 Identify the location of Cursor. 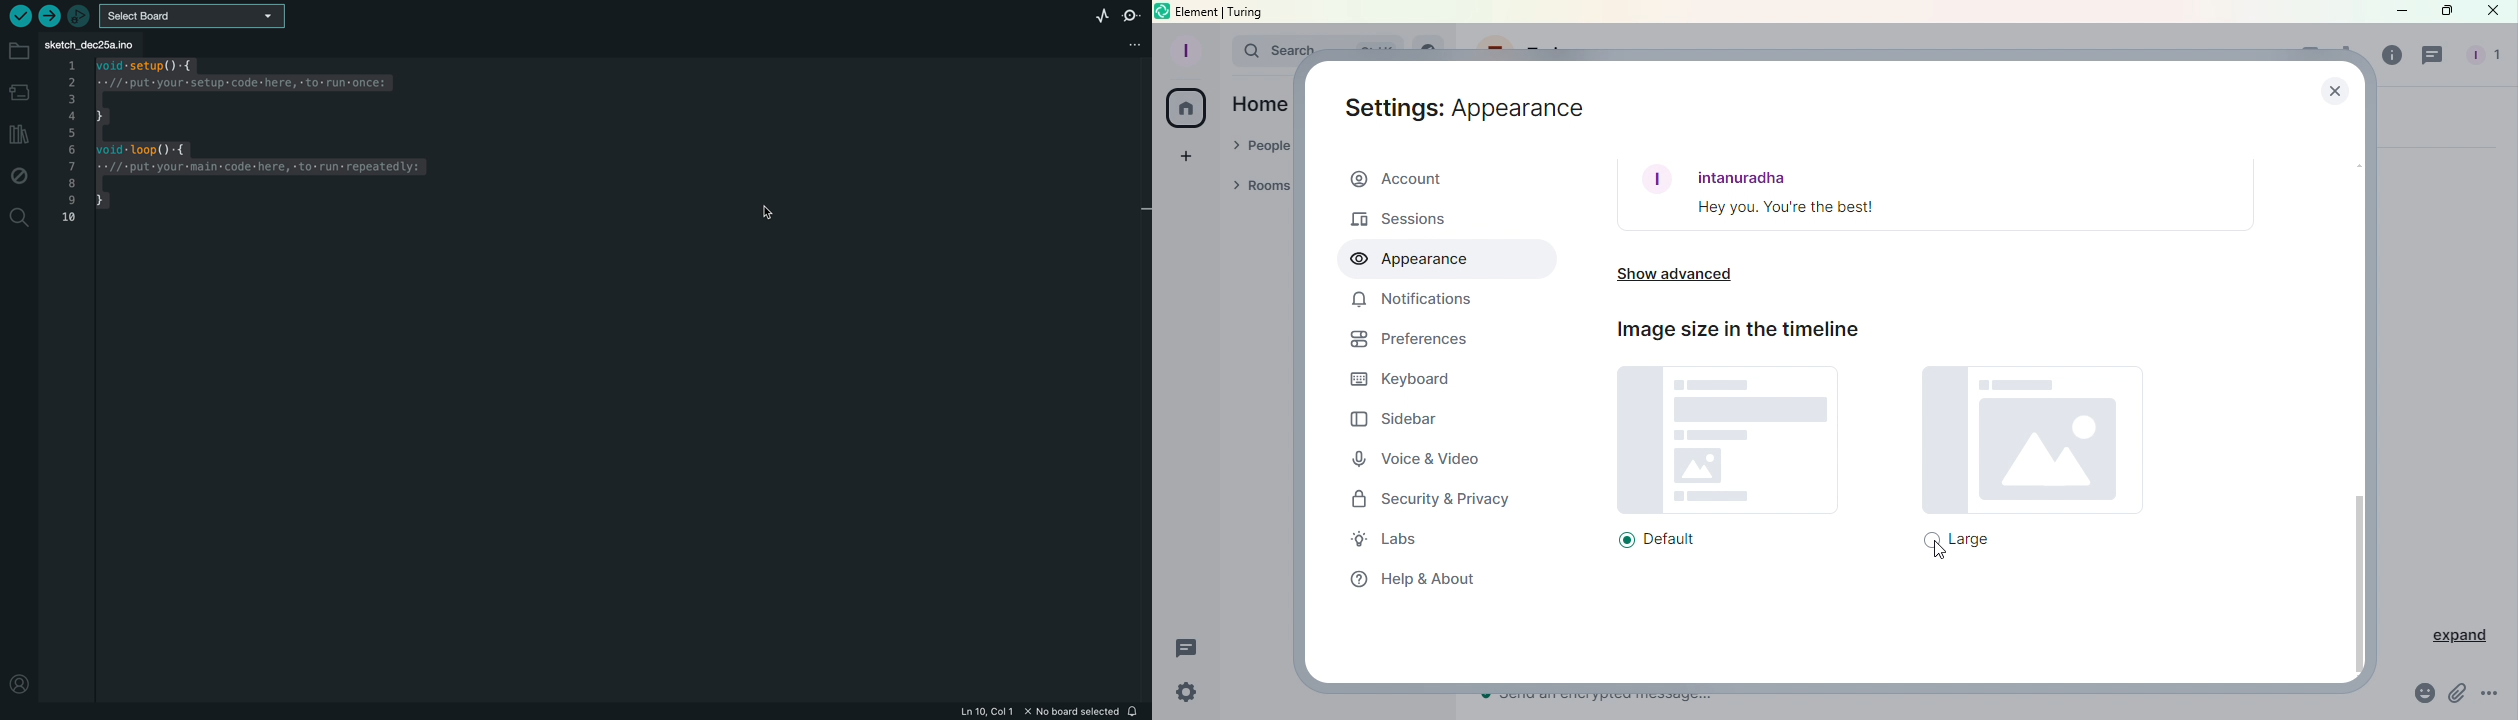
(1937, 546).